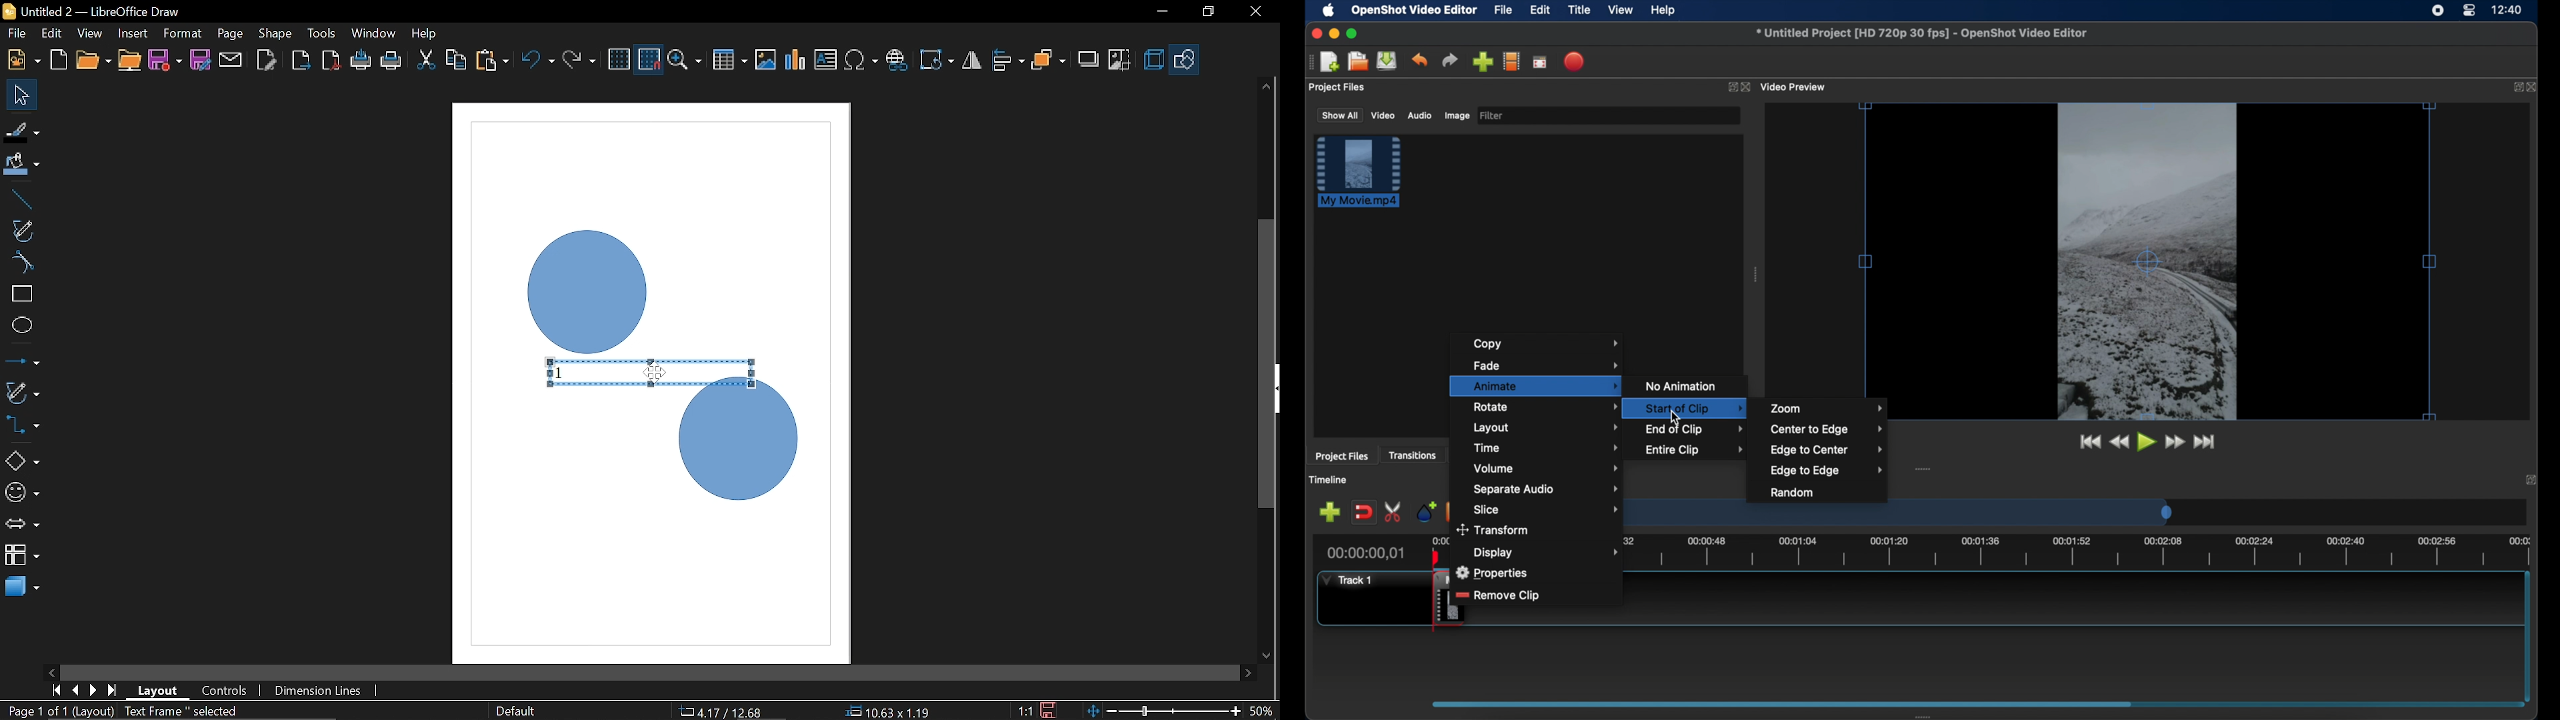  Describe the element at coordinates (650, 673) in the screenshot. I see `Horizontal scrollbar` at that location.